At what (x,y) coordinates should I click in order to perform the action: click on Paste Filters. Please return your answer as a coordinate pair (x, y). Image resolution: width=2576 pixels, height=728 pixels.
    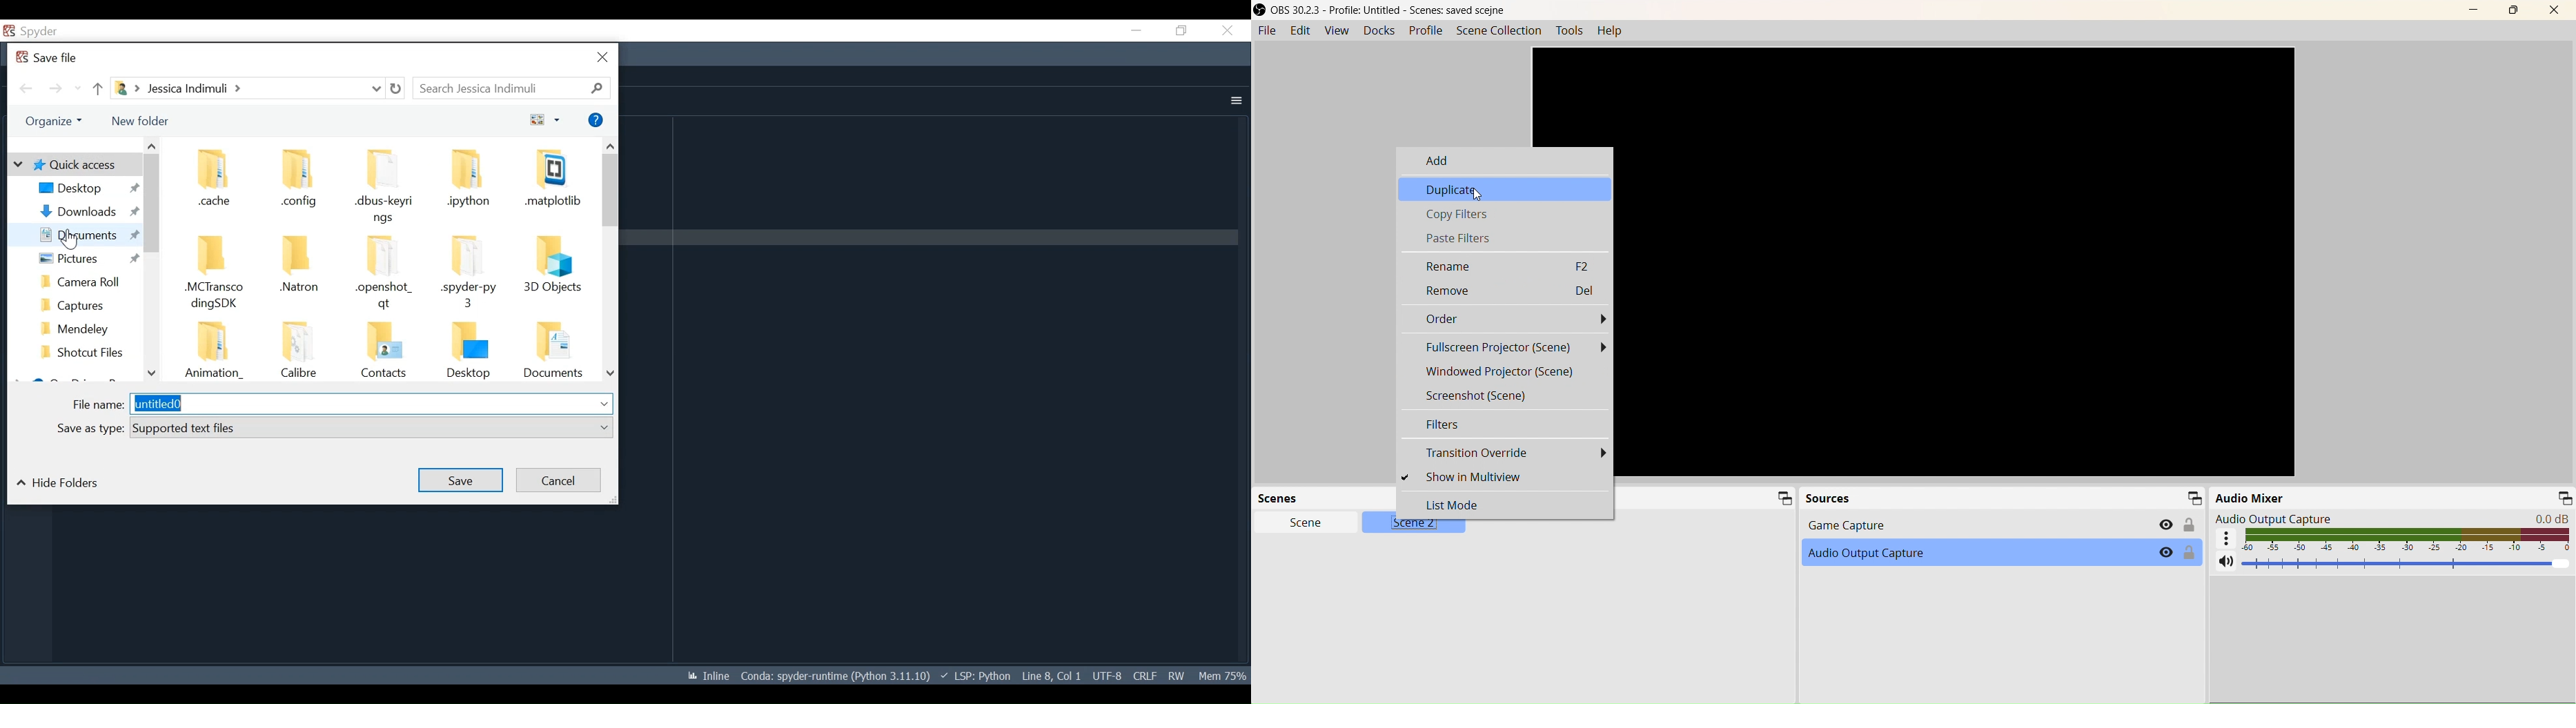
    Looking at the image, I should click on (1502, 235).